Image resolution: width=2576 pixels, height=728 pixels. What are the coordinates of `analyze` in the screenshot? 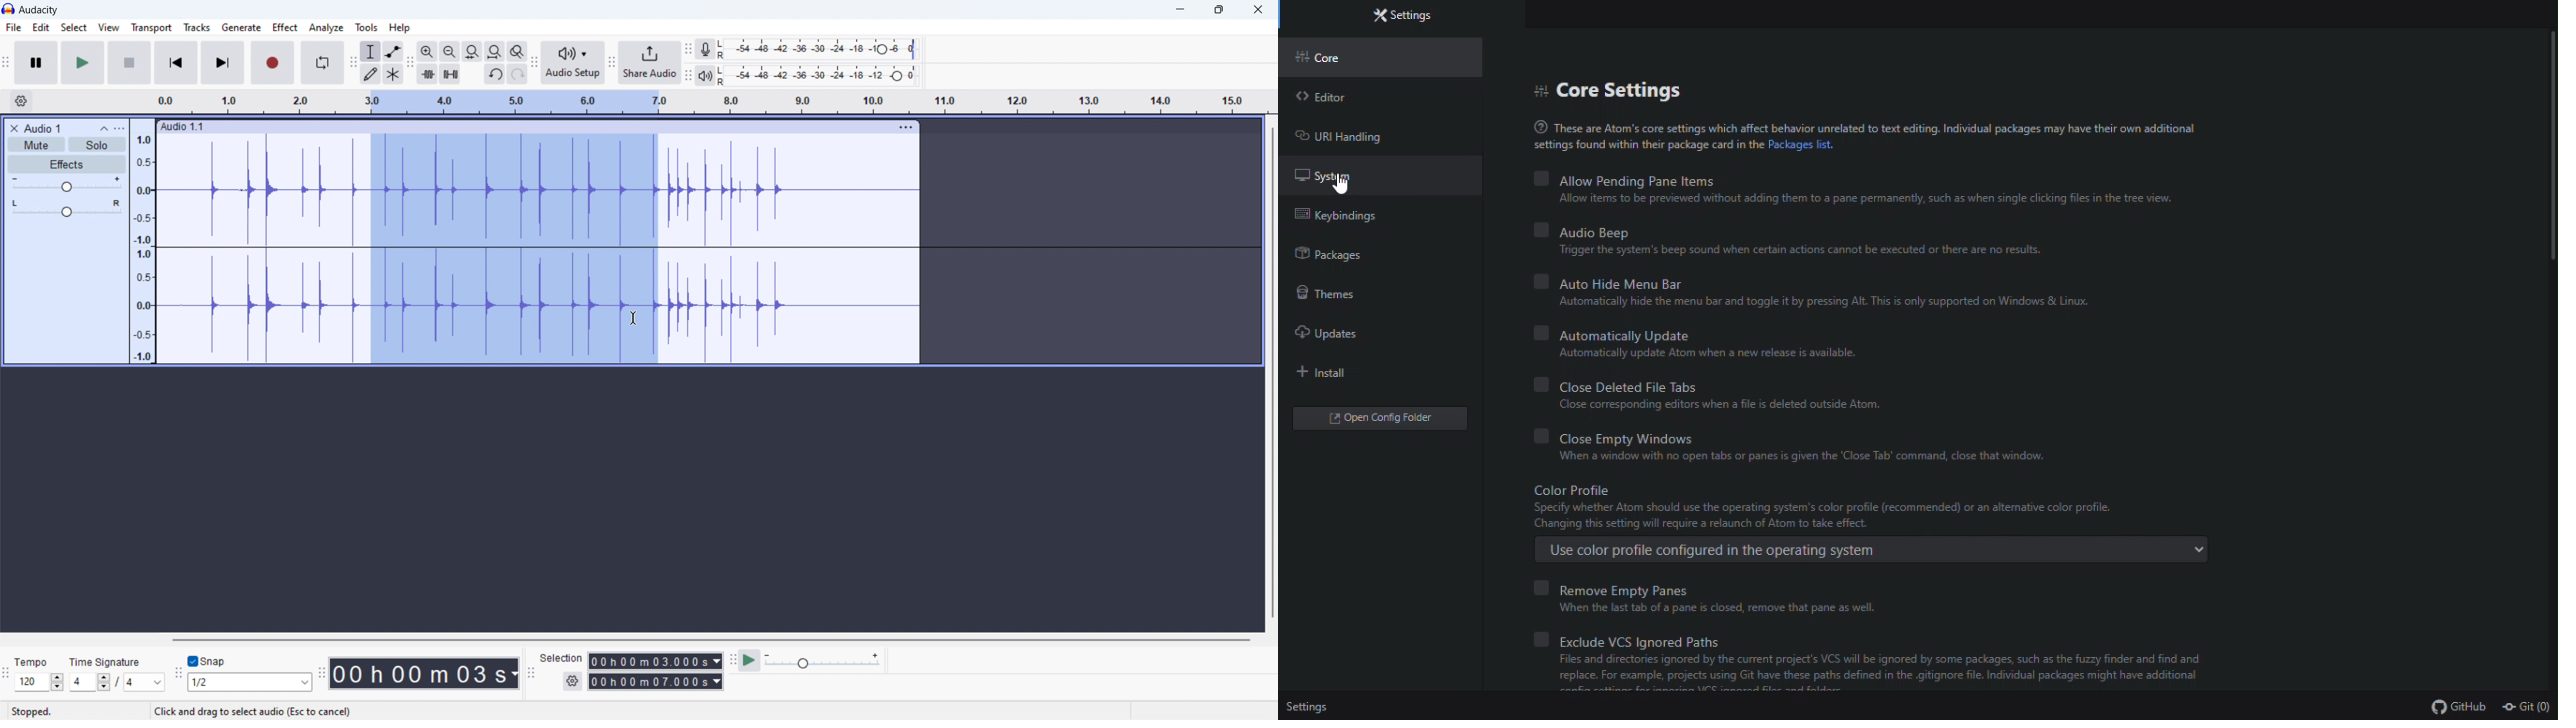 It's located at (327, 27).